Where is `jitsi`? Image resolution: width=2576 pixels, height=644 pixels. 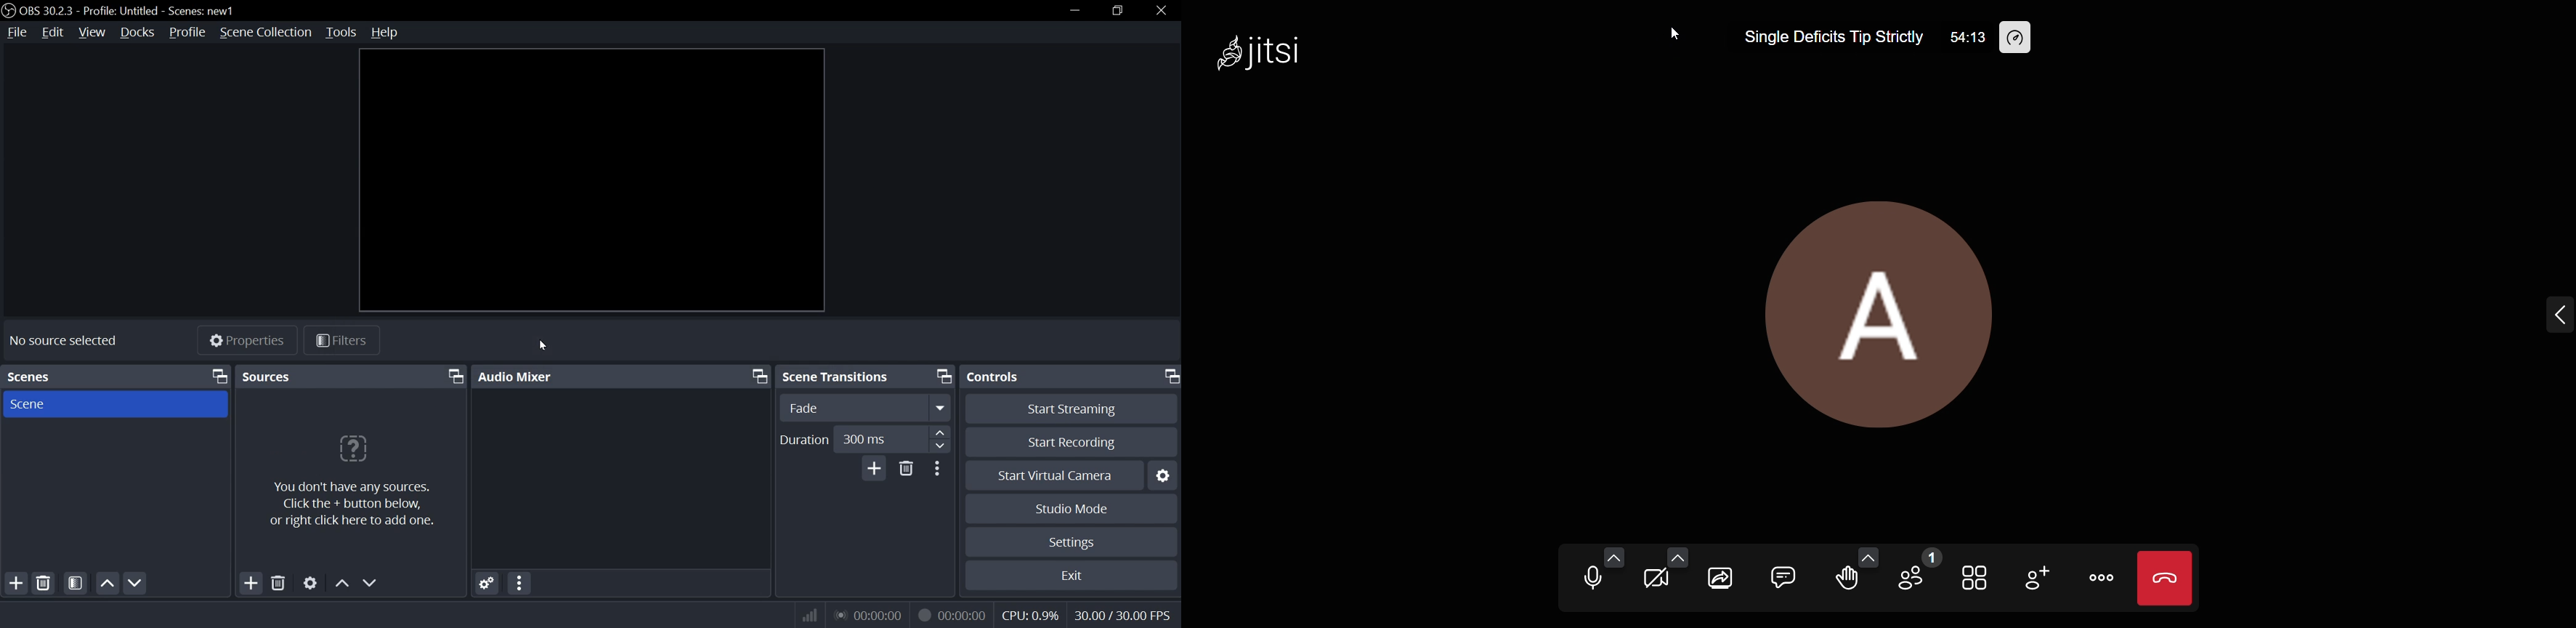
jitsi is located at coordinates (1273, 57).